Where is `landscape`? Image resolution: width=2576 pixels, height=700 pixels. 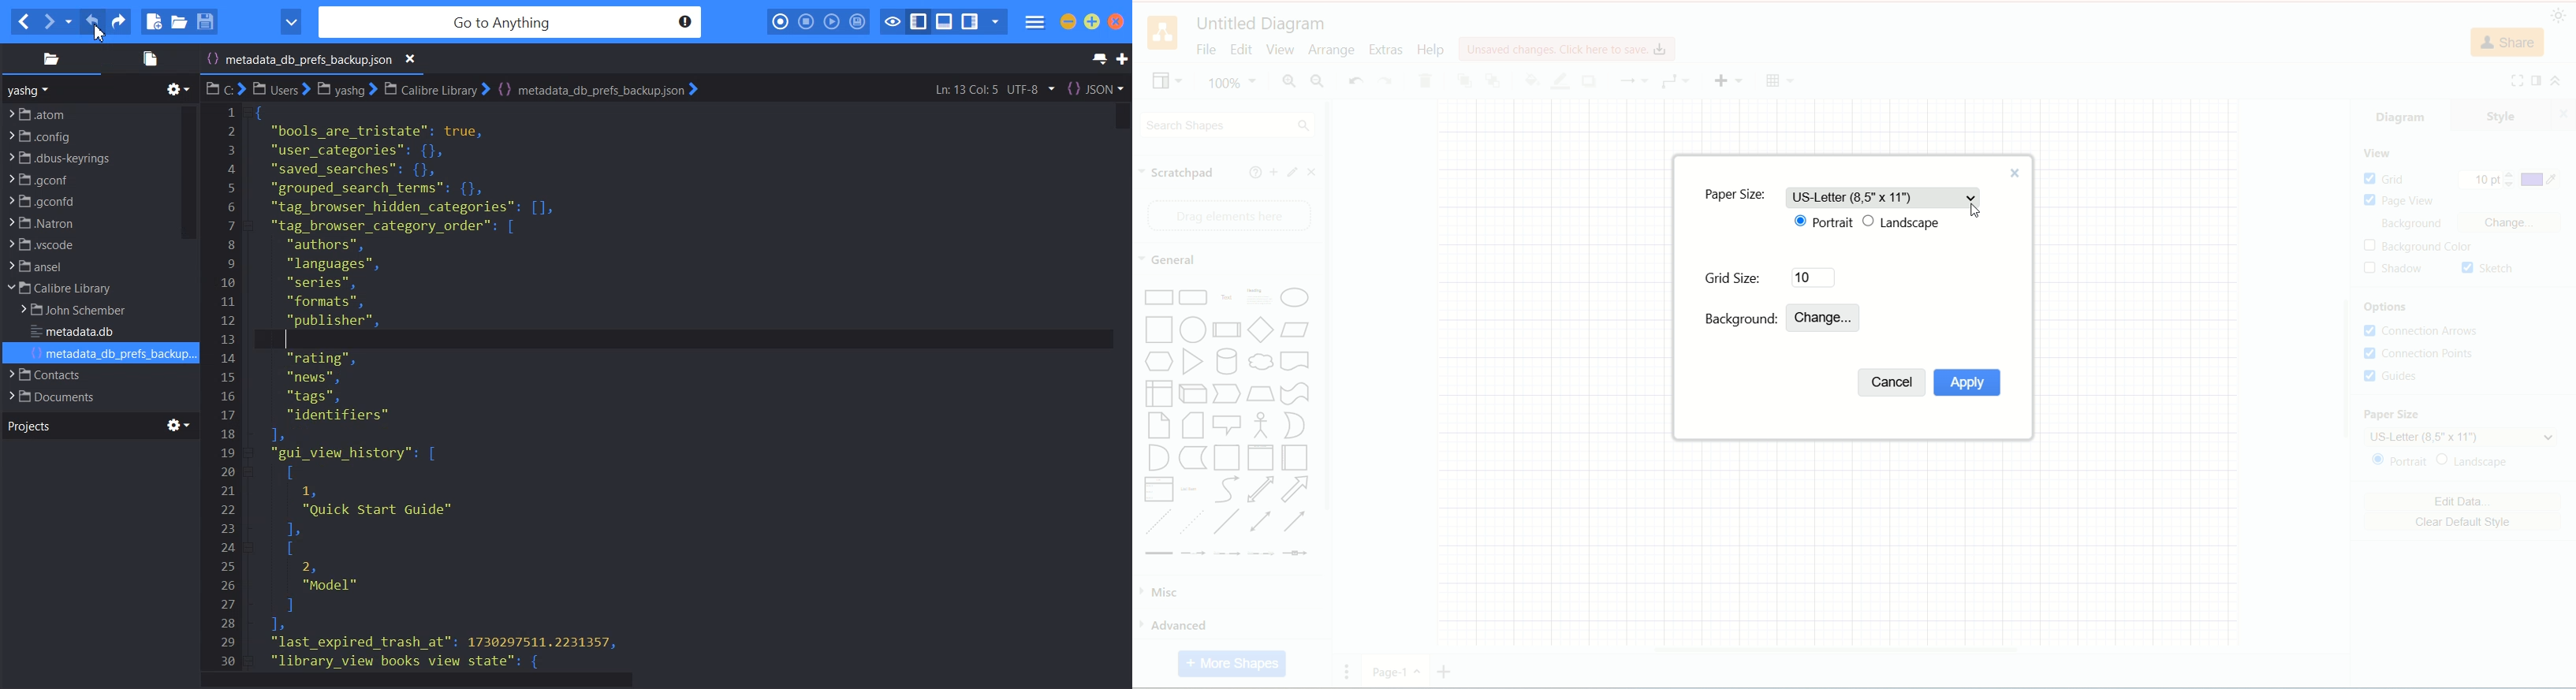 landscape is located at coordinates (2485, 461).